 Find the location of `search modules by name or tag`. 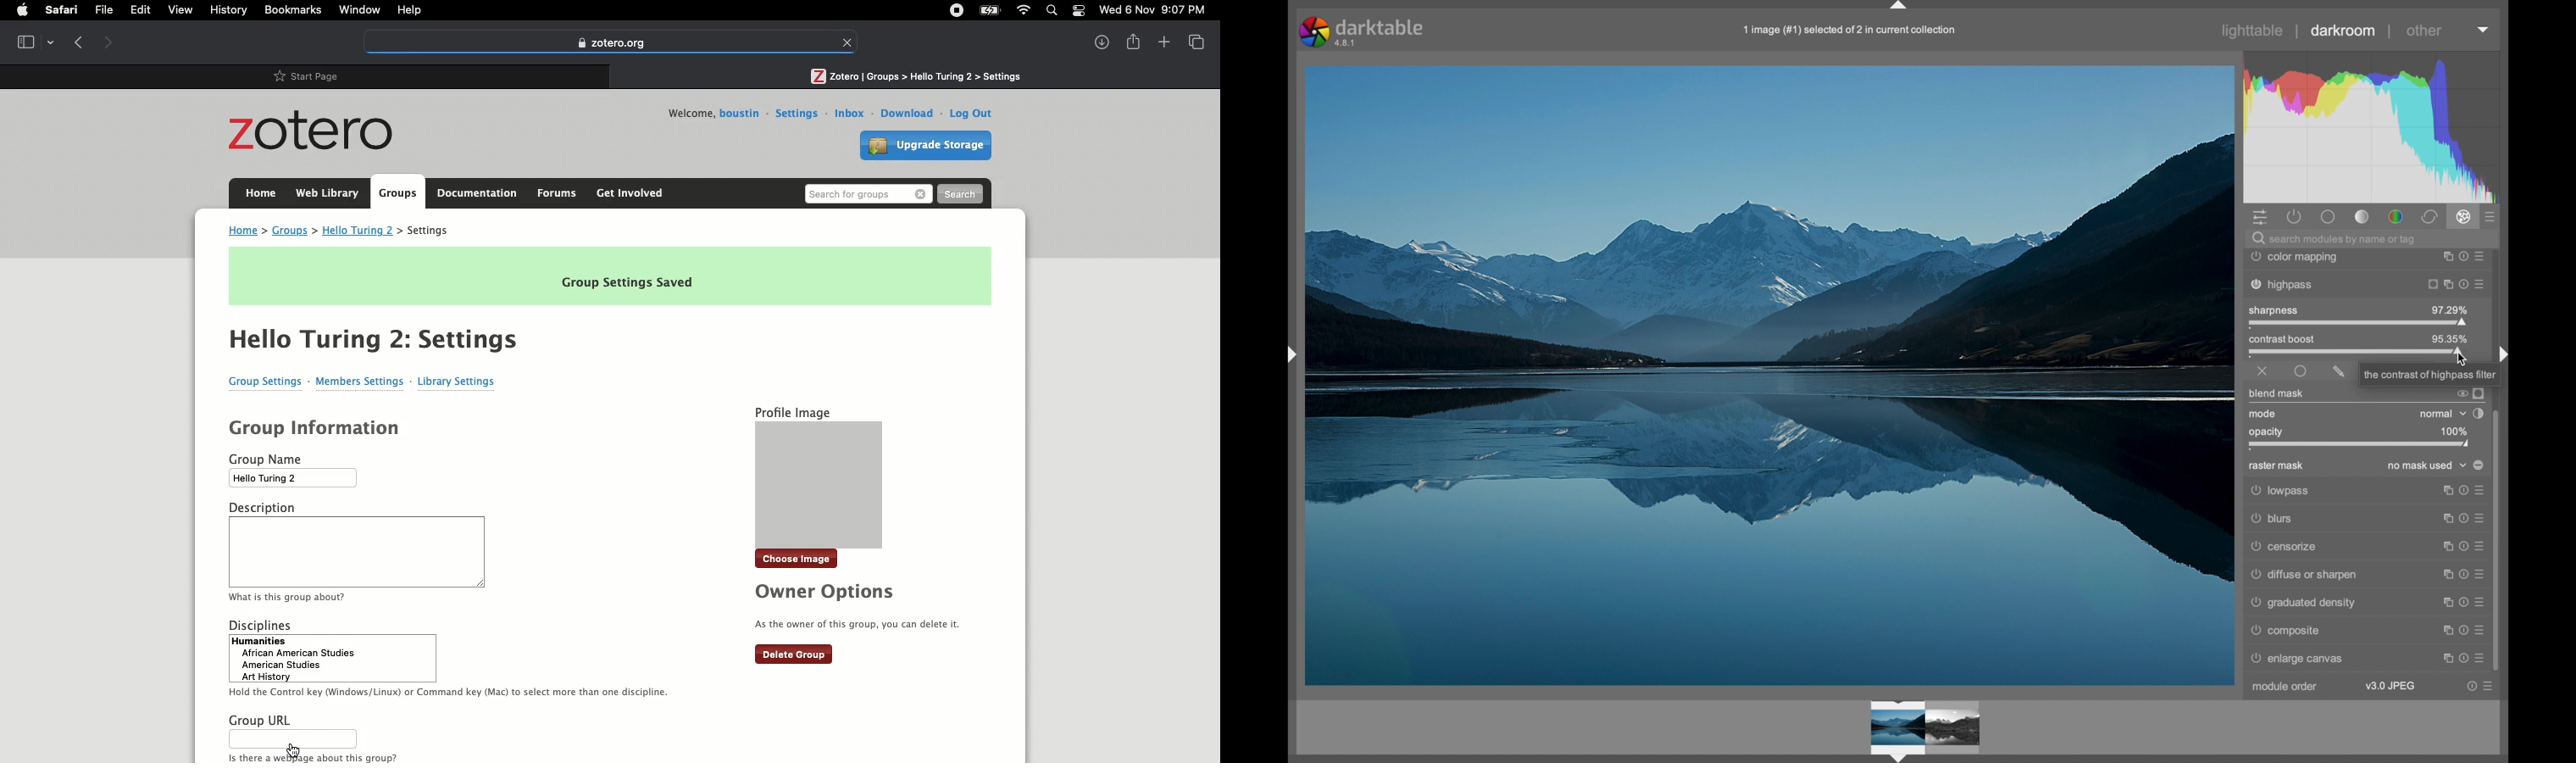

search modules by name or tag is located at coordinates (2334, 239).